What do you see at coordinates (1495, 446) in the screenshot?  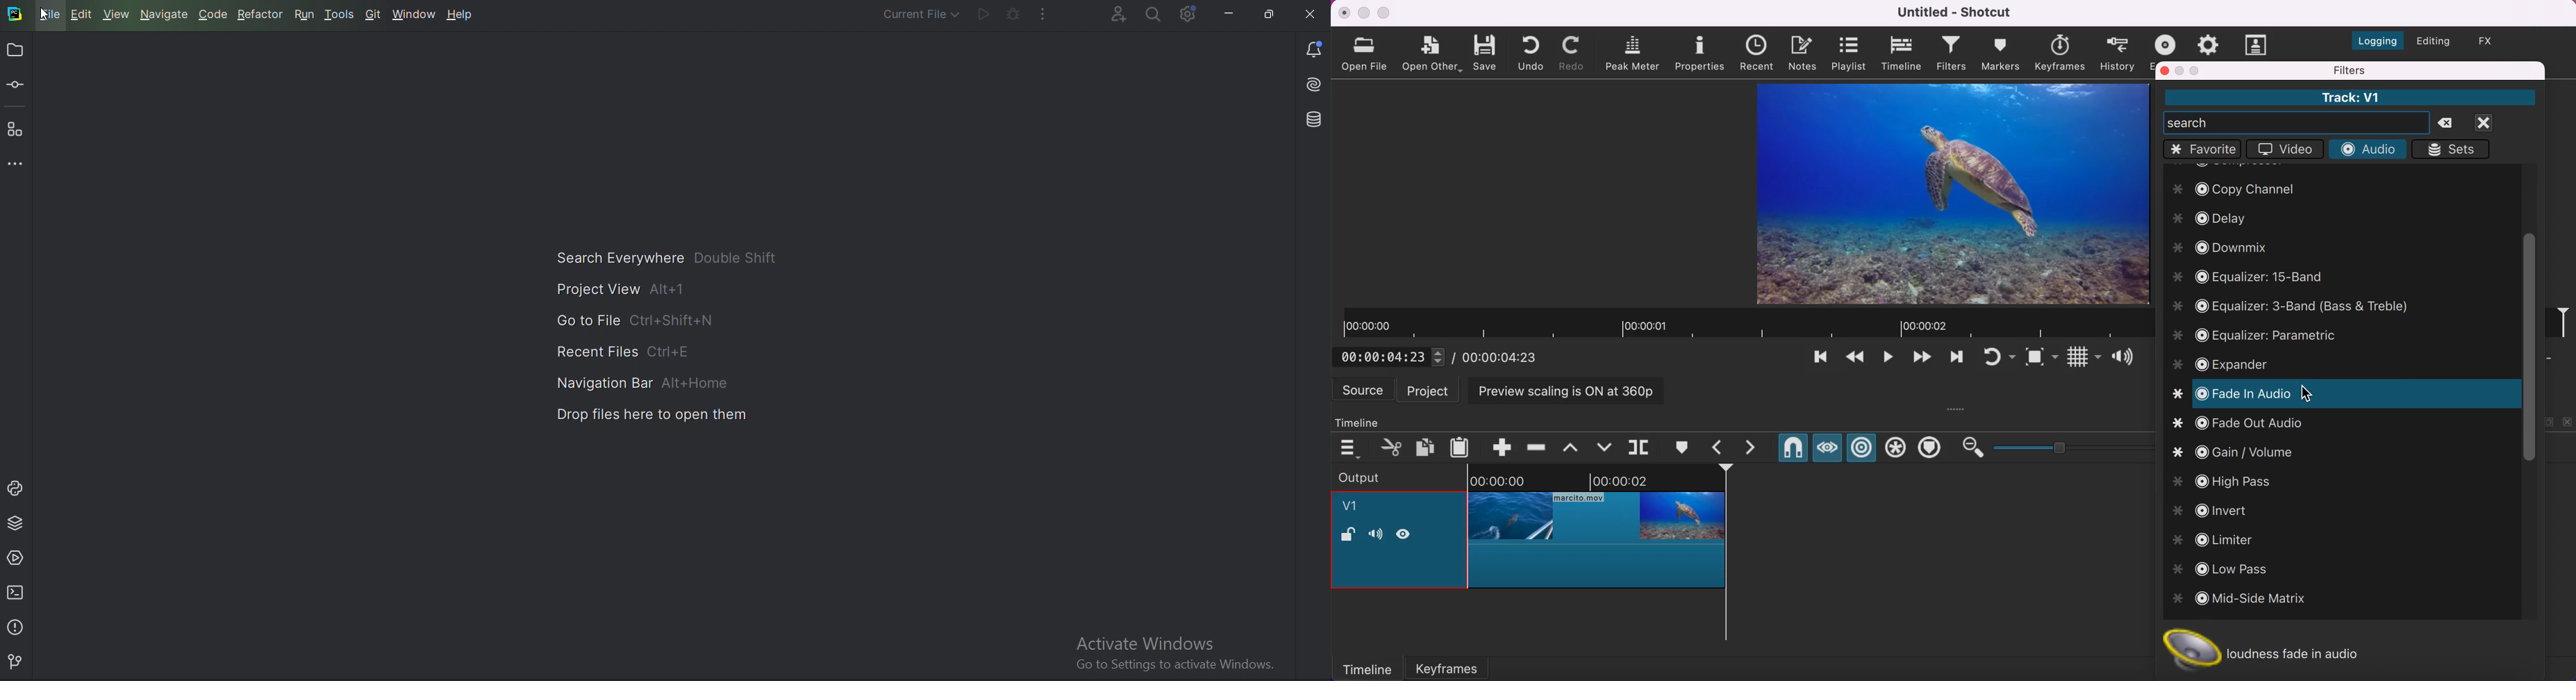 I see `append` at bounding box center [1495, 446].